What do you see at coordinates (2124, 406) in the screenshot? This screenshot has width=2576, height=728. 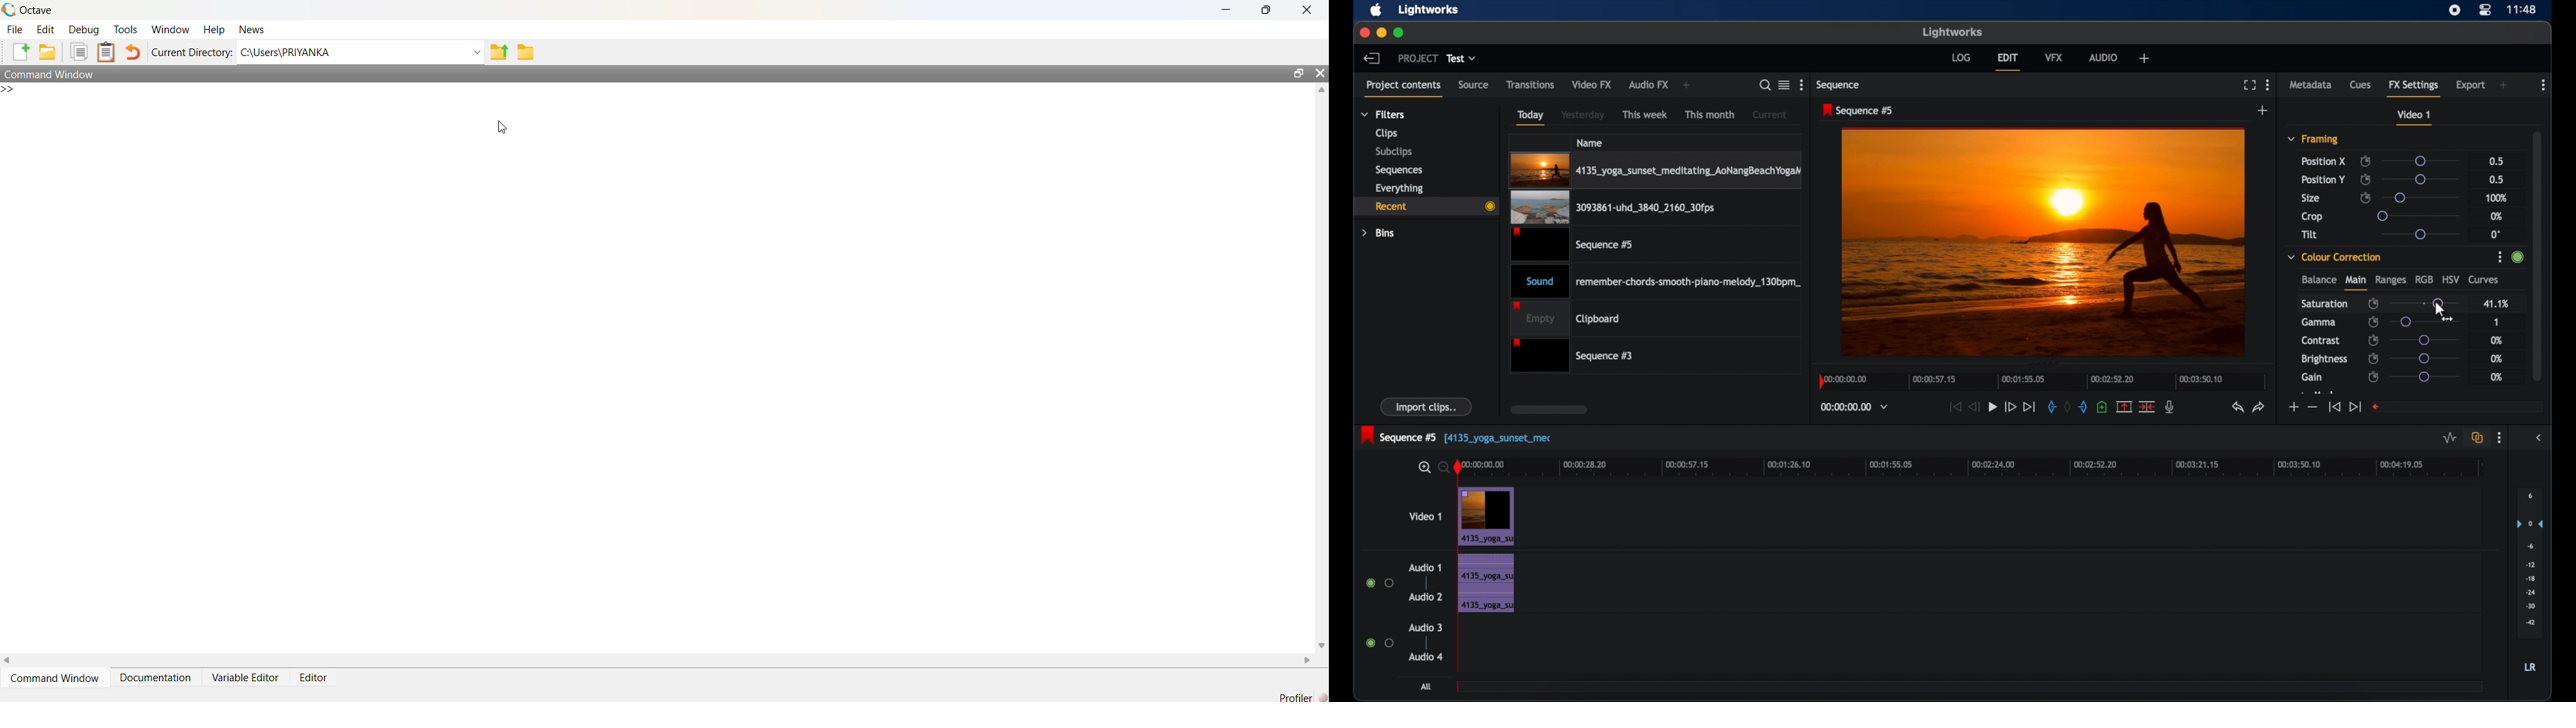 I see `split` at bounding box center [2124, 406].